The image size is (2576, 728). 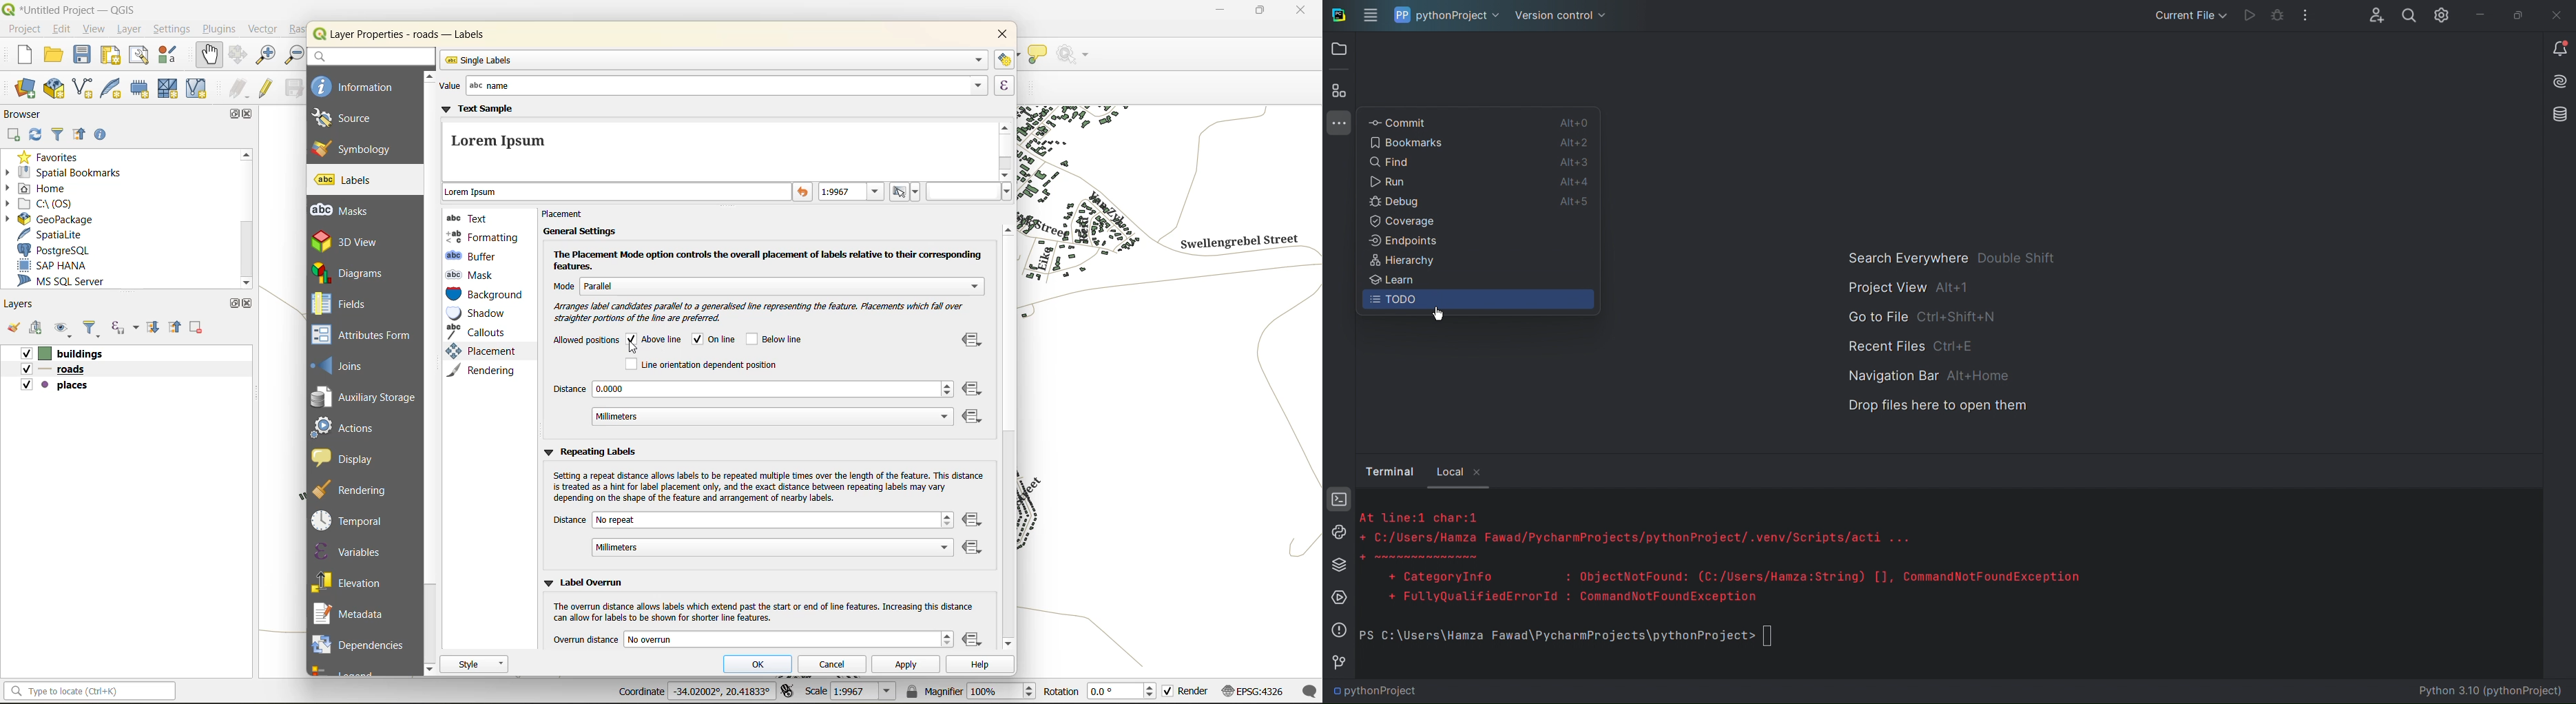 What do you see at coordinates (1571, 144) in the screenshot?
I see `Alt+ 2` at bounding box center [1571, 144].